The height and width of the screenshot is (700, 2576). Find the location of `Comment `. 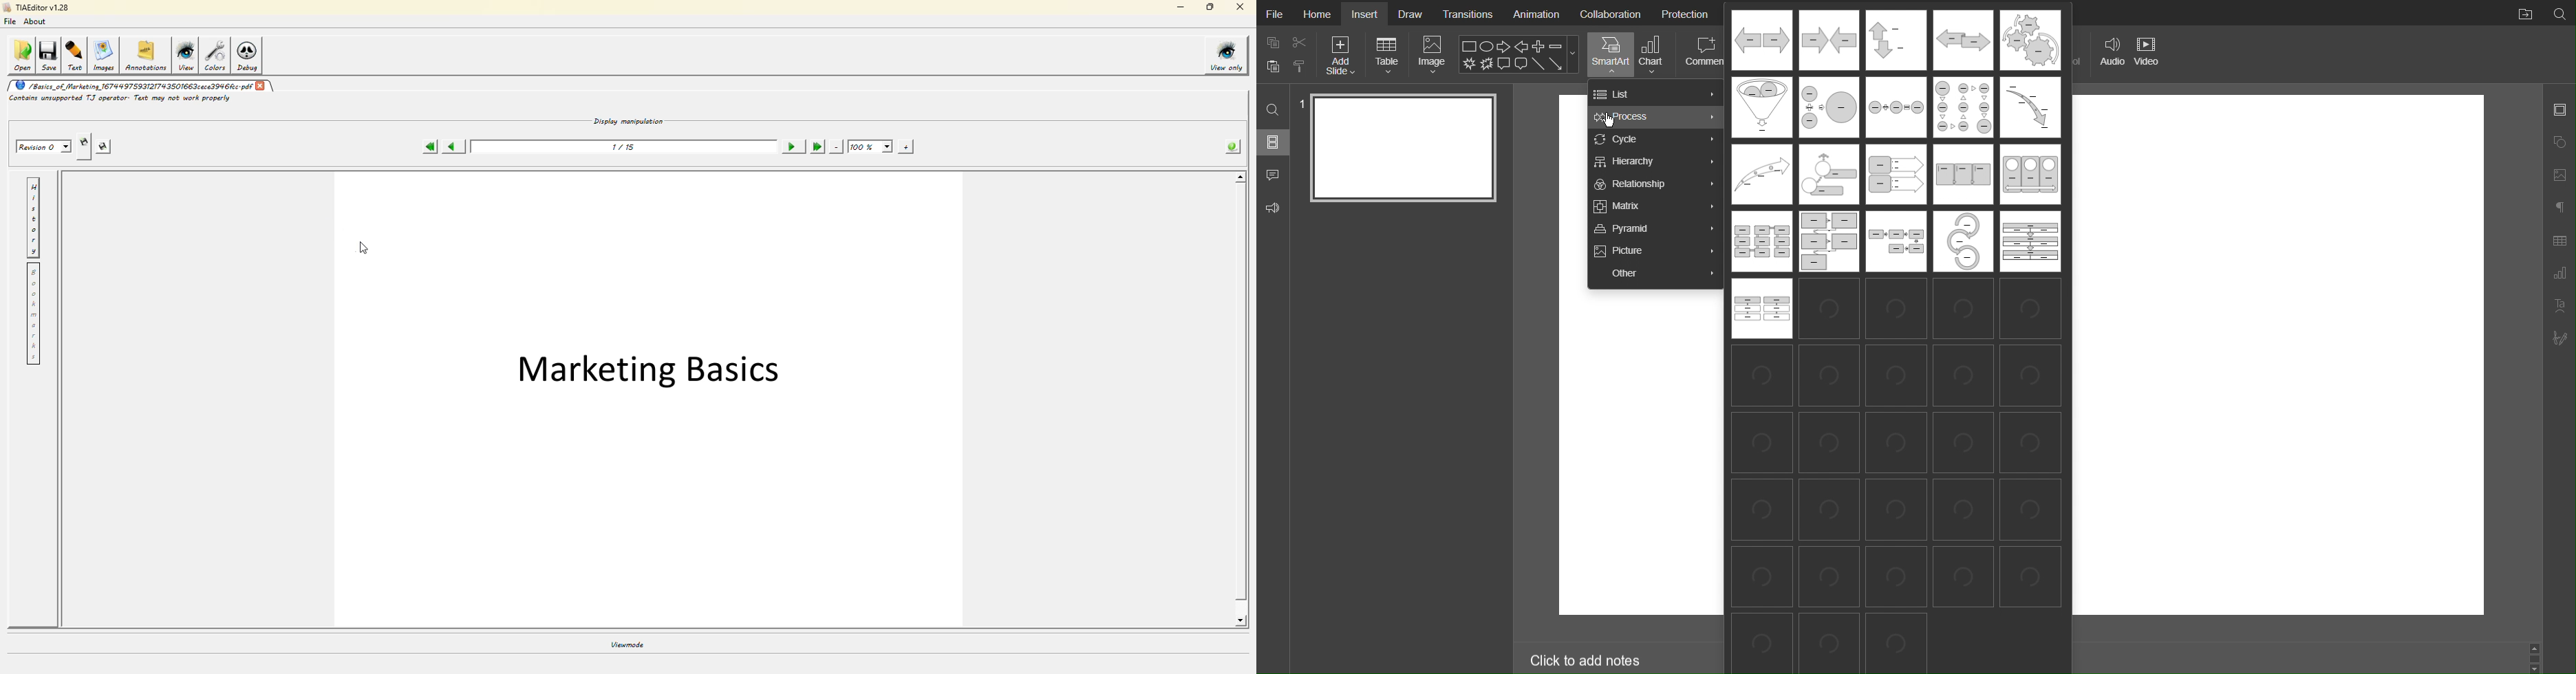

Comment  is located at coordinates (1705, 55).